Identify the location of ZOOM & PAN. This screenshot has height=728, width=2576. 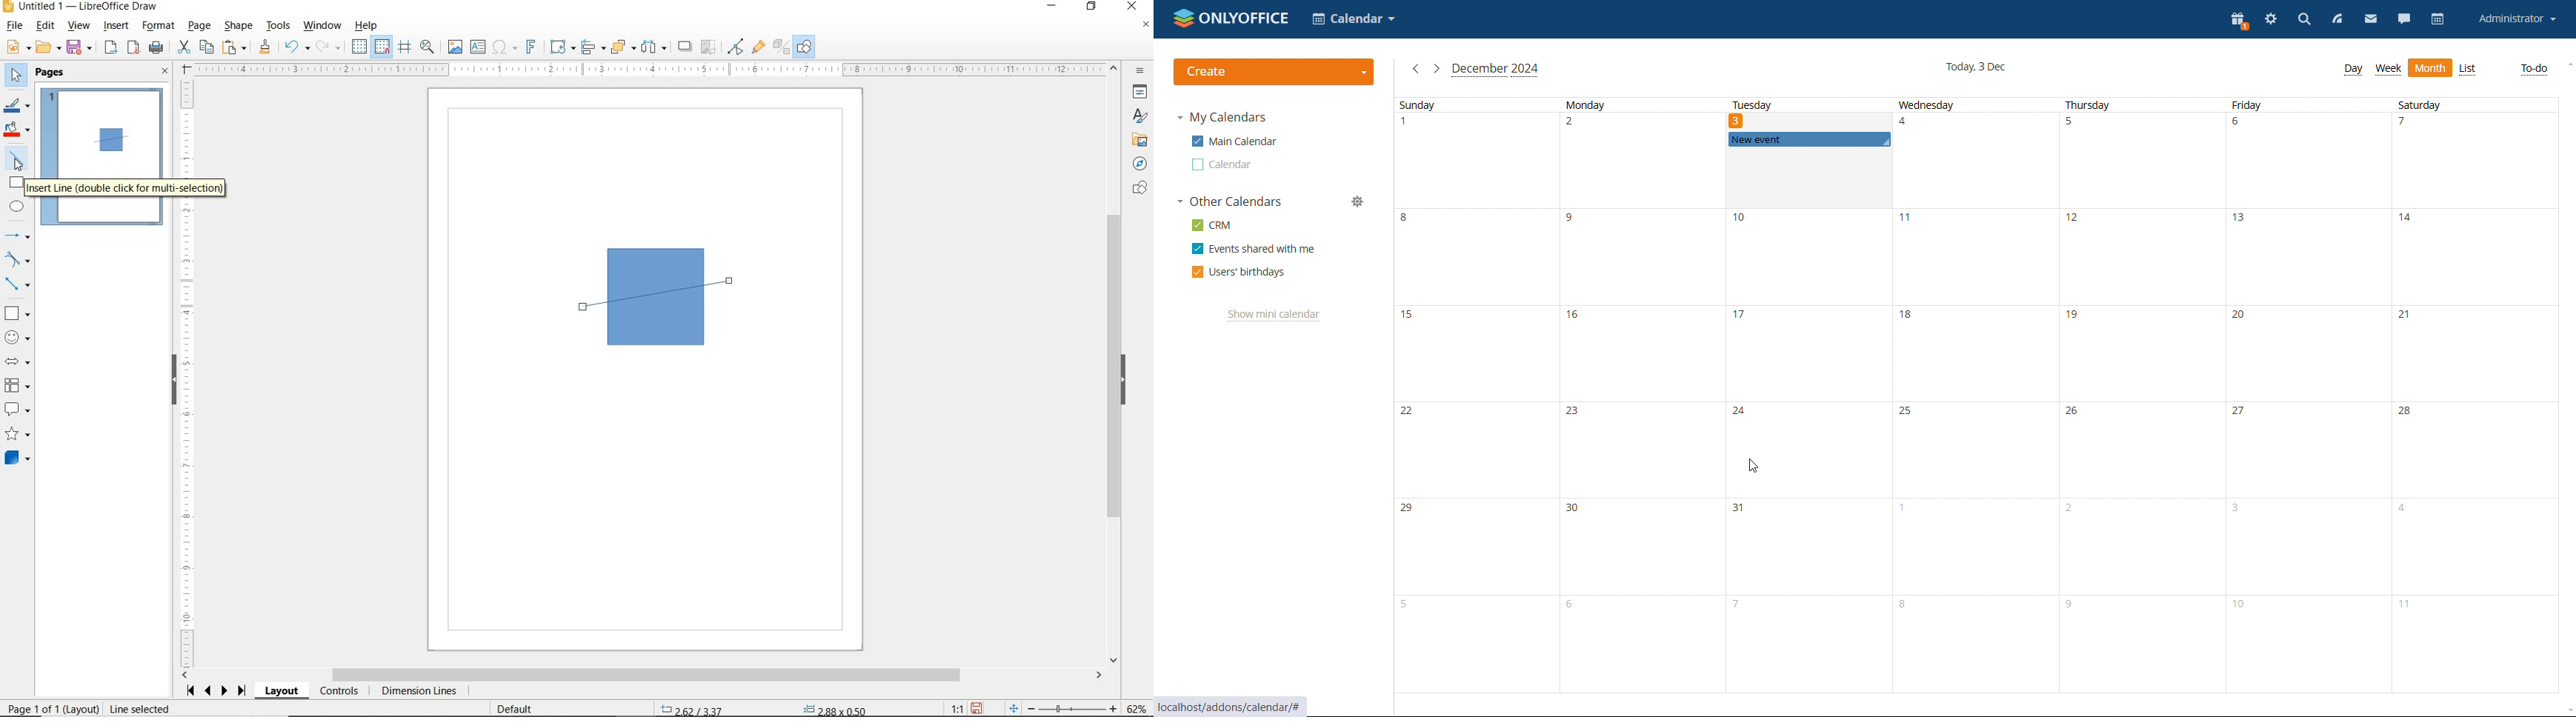
(428, 47).